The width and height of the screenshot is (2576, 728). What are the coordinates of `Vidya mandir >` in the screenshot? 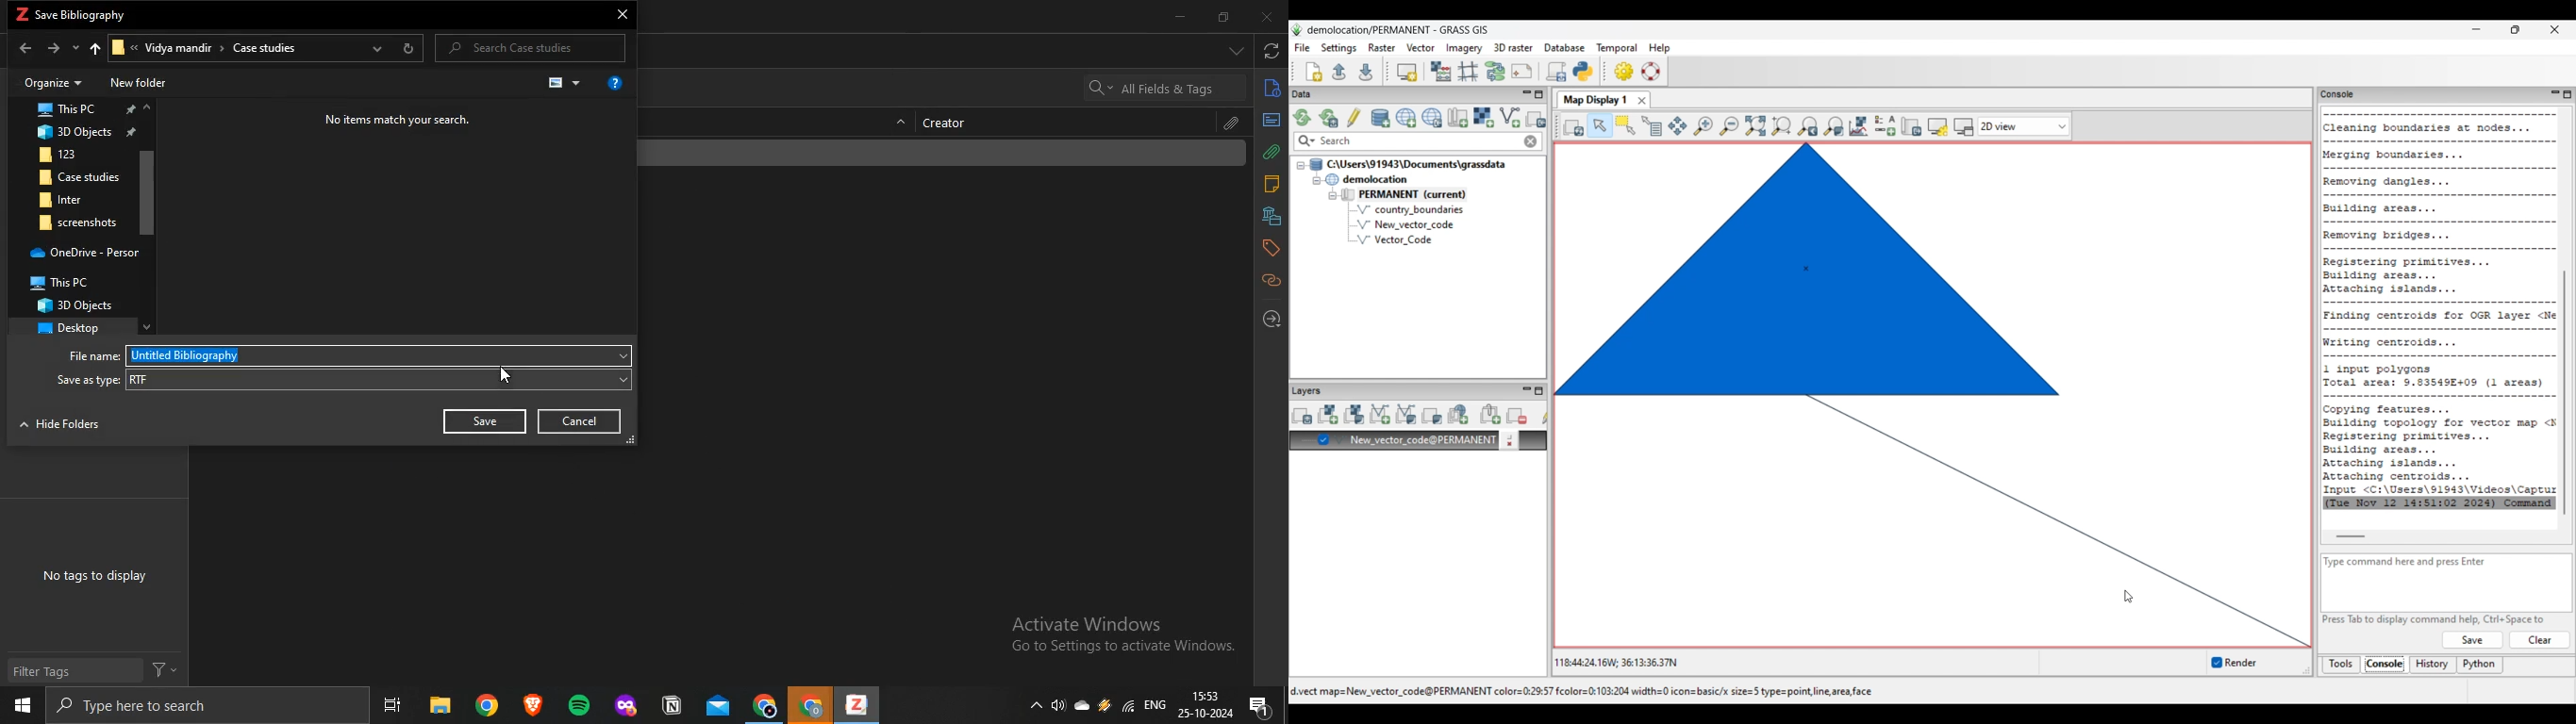 It's located at (167, 47).